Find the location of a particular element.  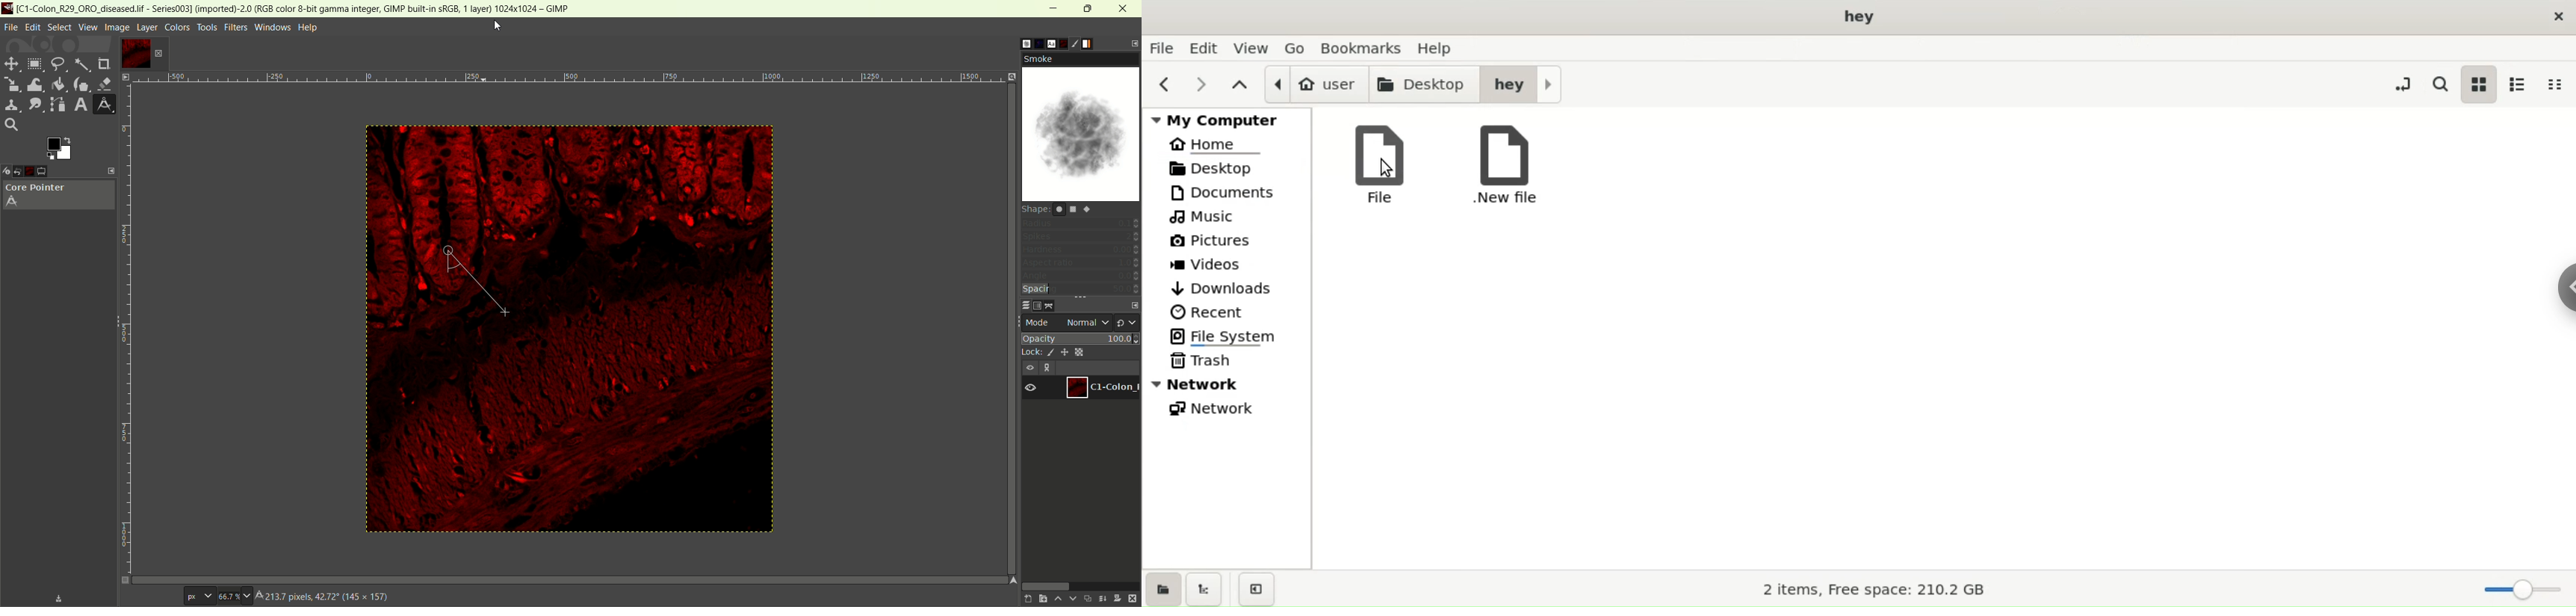

spacing is located at coordinates (1079, 290).